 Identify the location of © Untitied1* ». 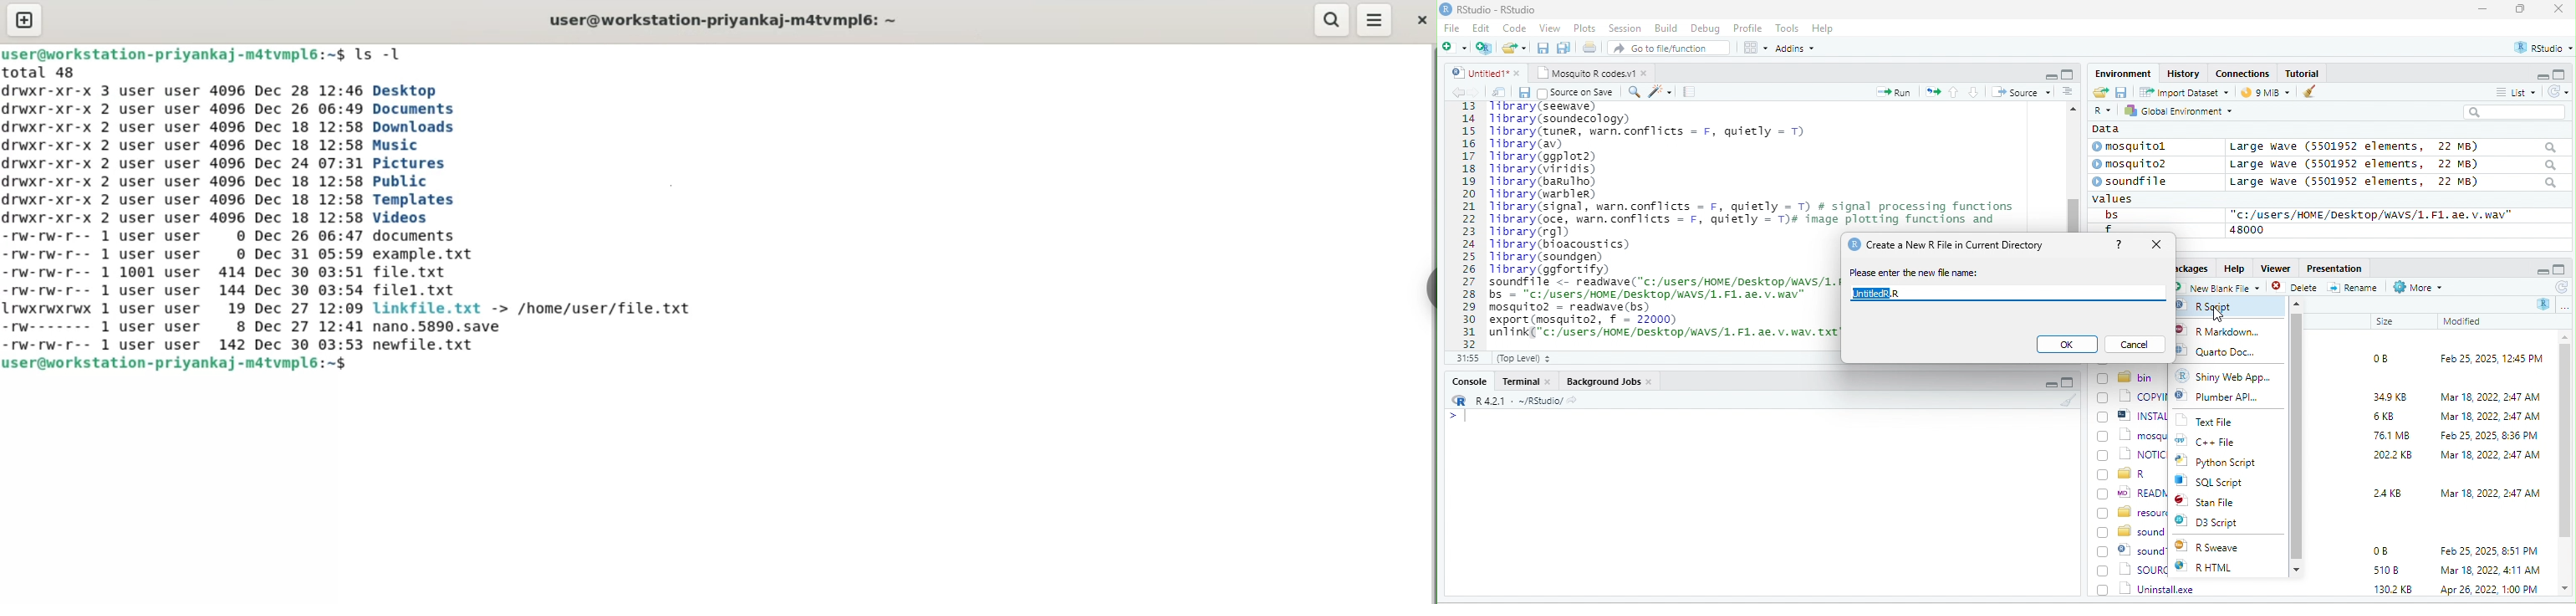
(1482, 73).